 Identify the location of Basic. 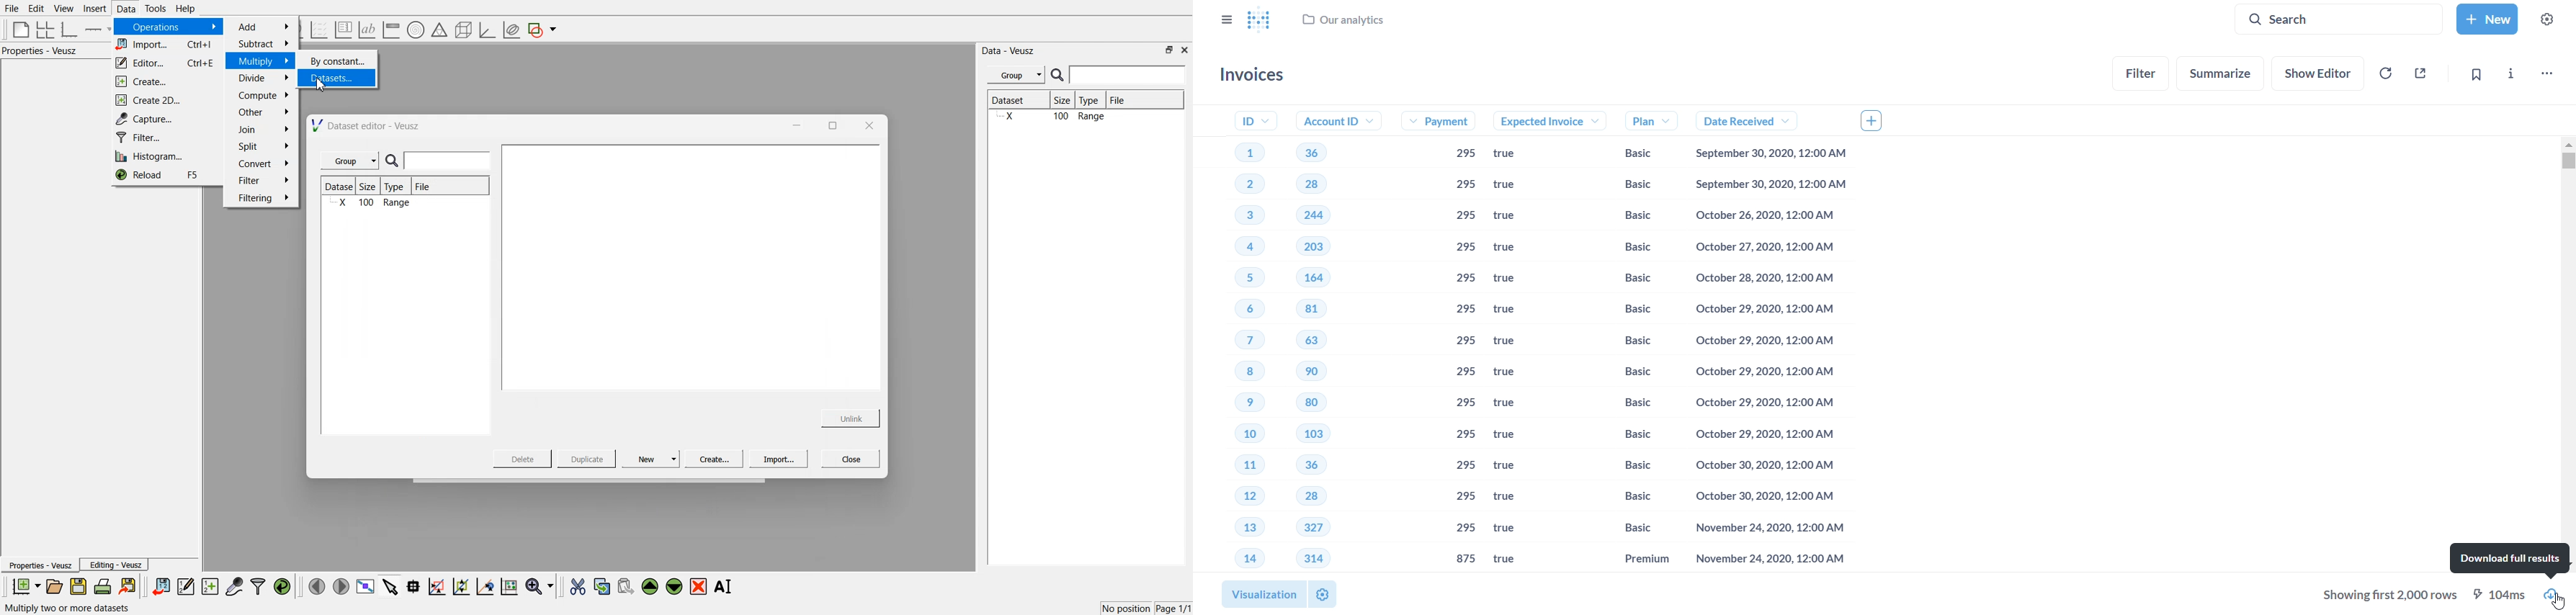
(1628, 278).